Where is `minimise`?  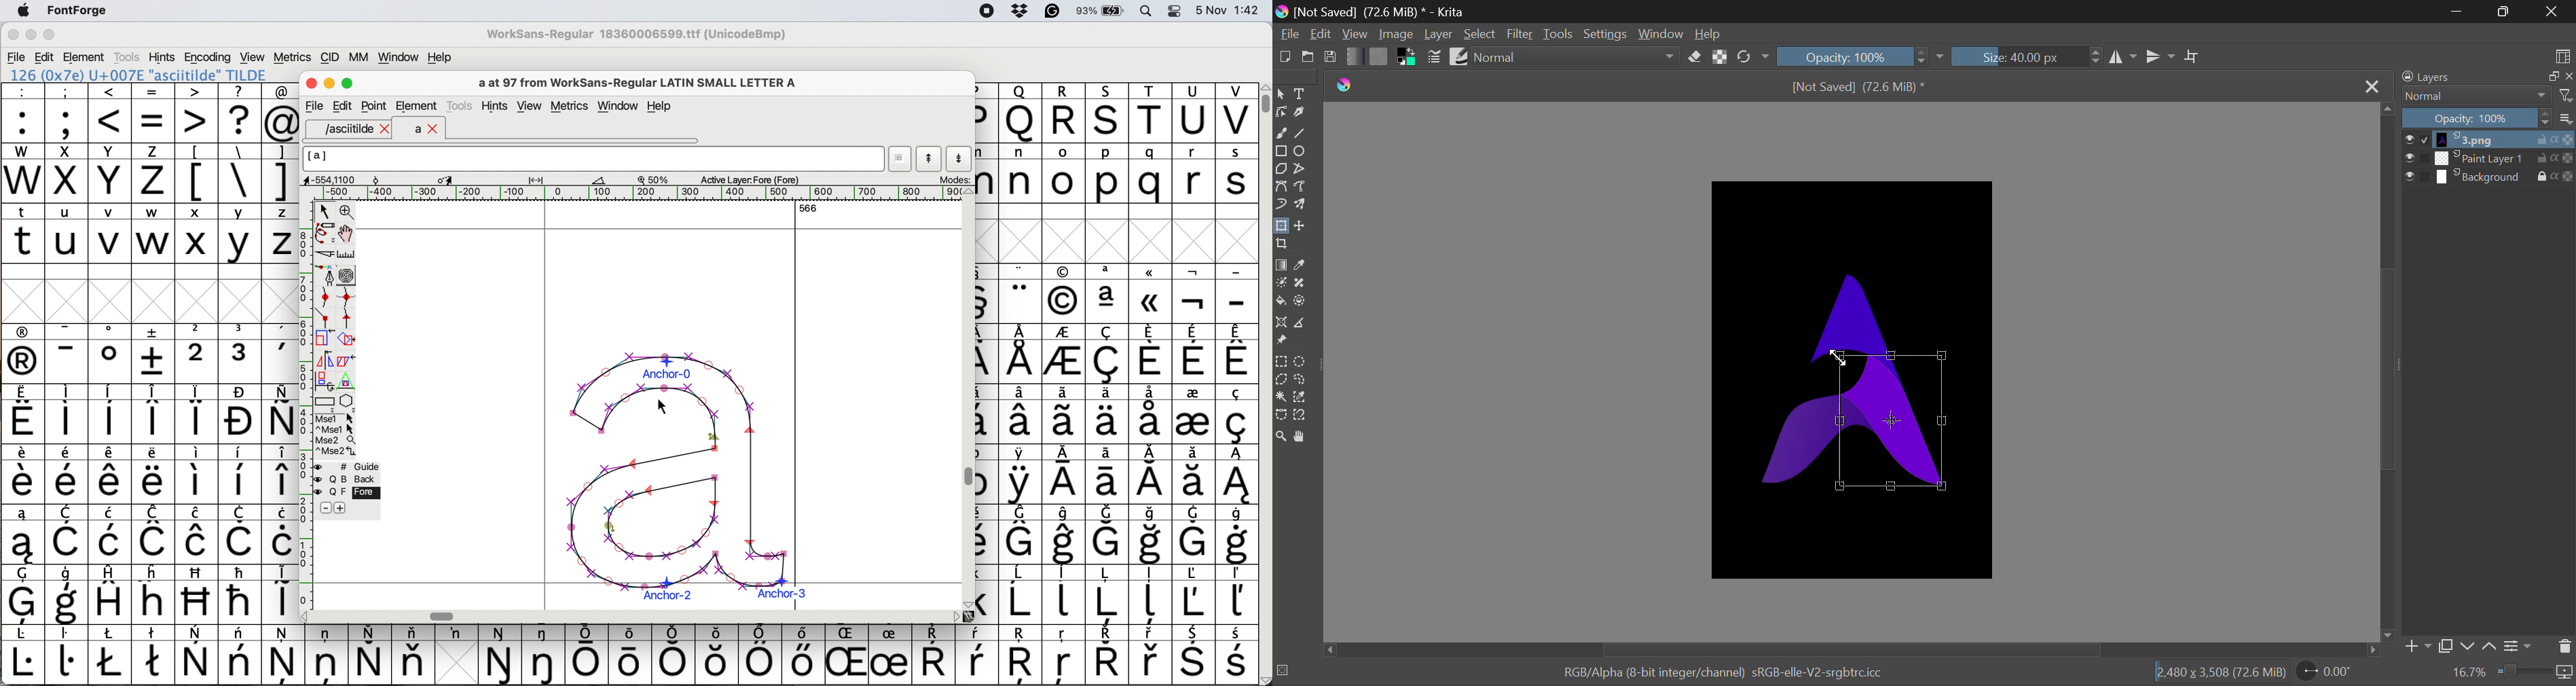 minimise is located at coordinates (30, 36).